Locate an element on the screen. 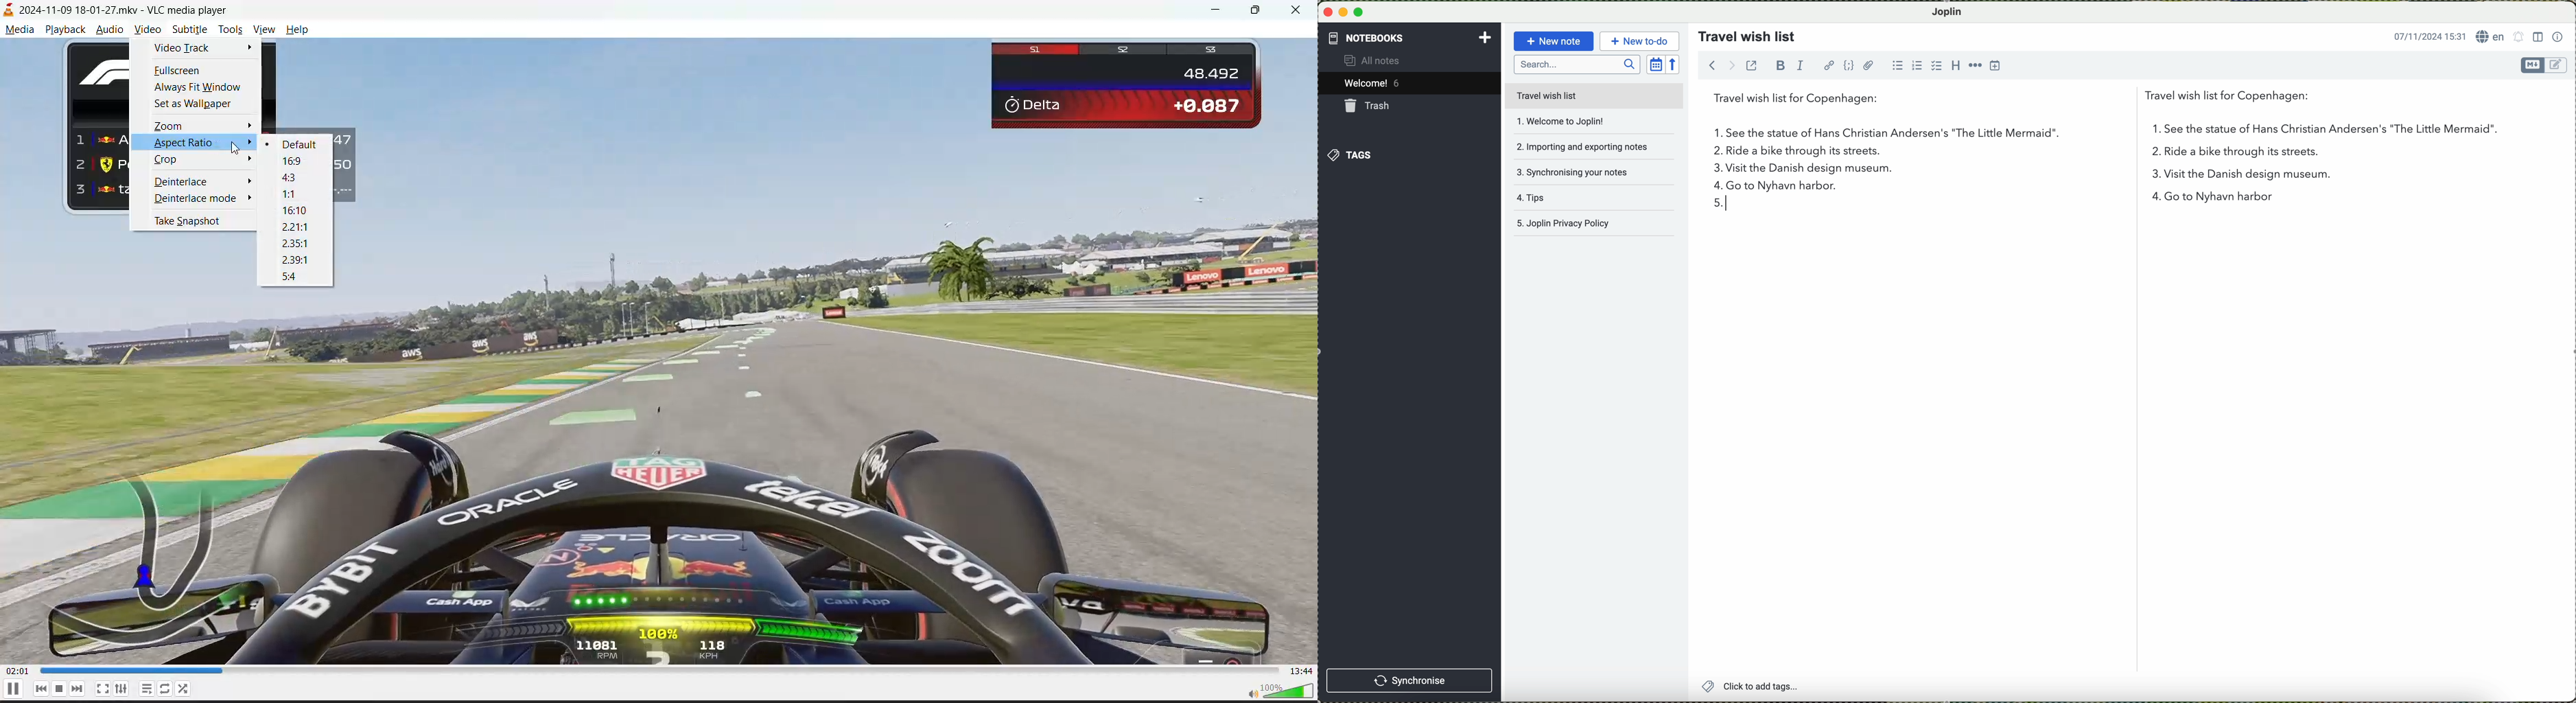  language is located at coordinates (2491, 37).